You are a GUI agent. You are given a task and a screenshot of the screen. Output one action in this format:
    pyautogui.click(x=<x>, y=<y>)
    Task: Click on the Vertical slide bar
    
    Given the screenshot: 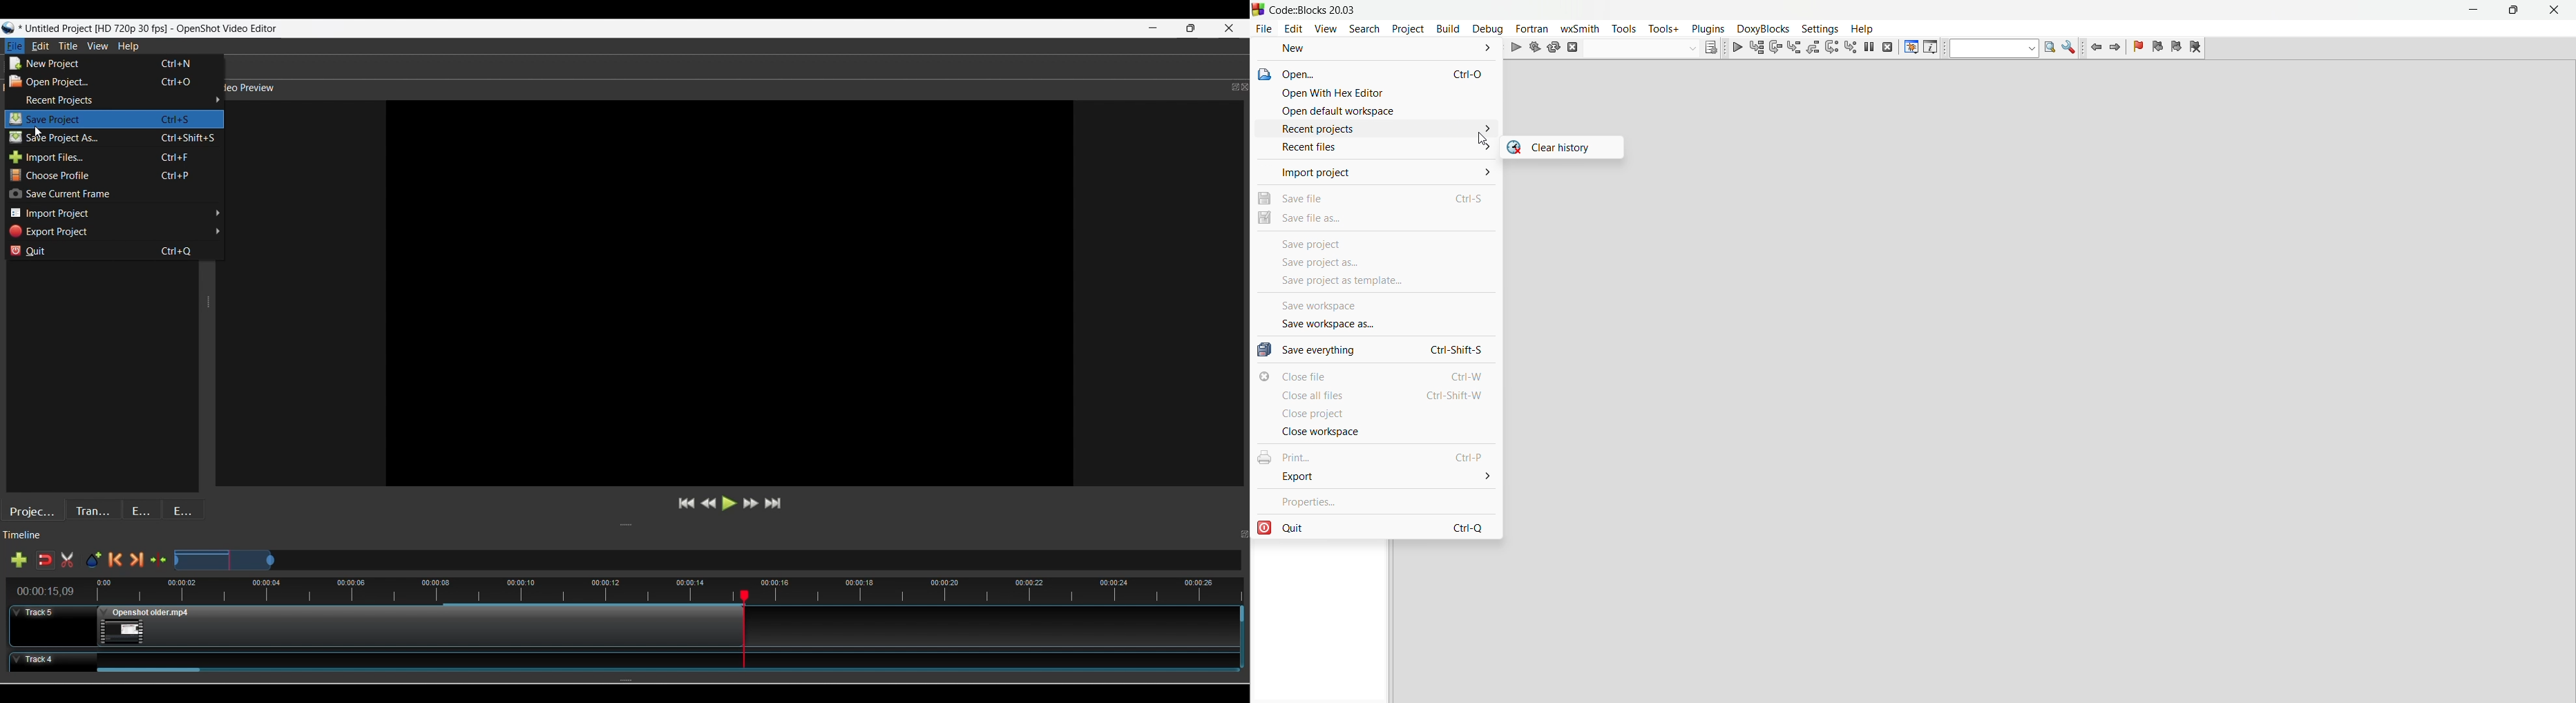 What is the action you would take?
    pyautogui.click(x=1243, y=613)
    